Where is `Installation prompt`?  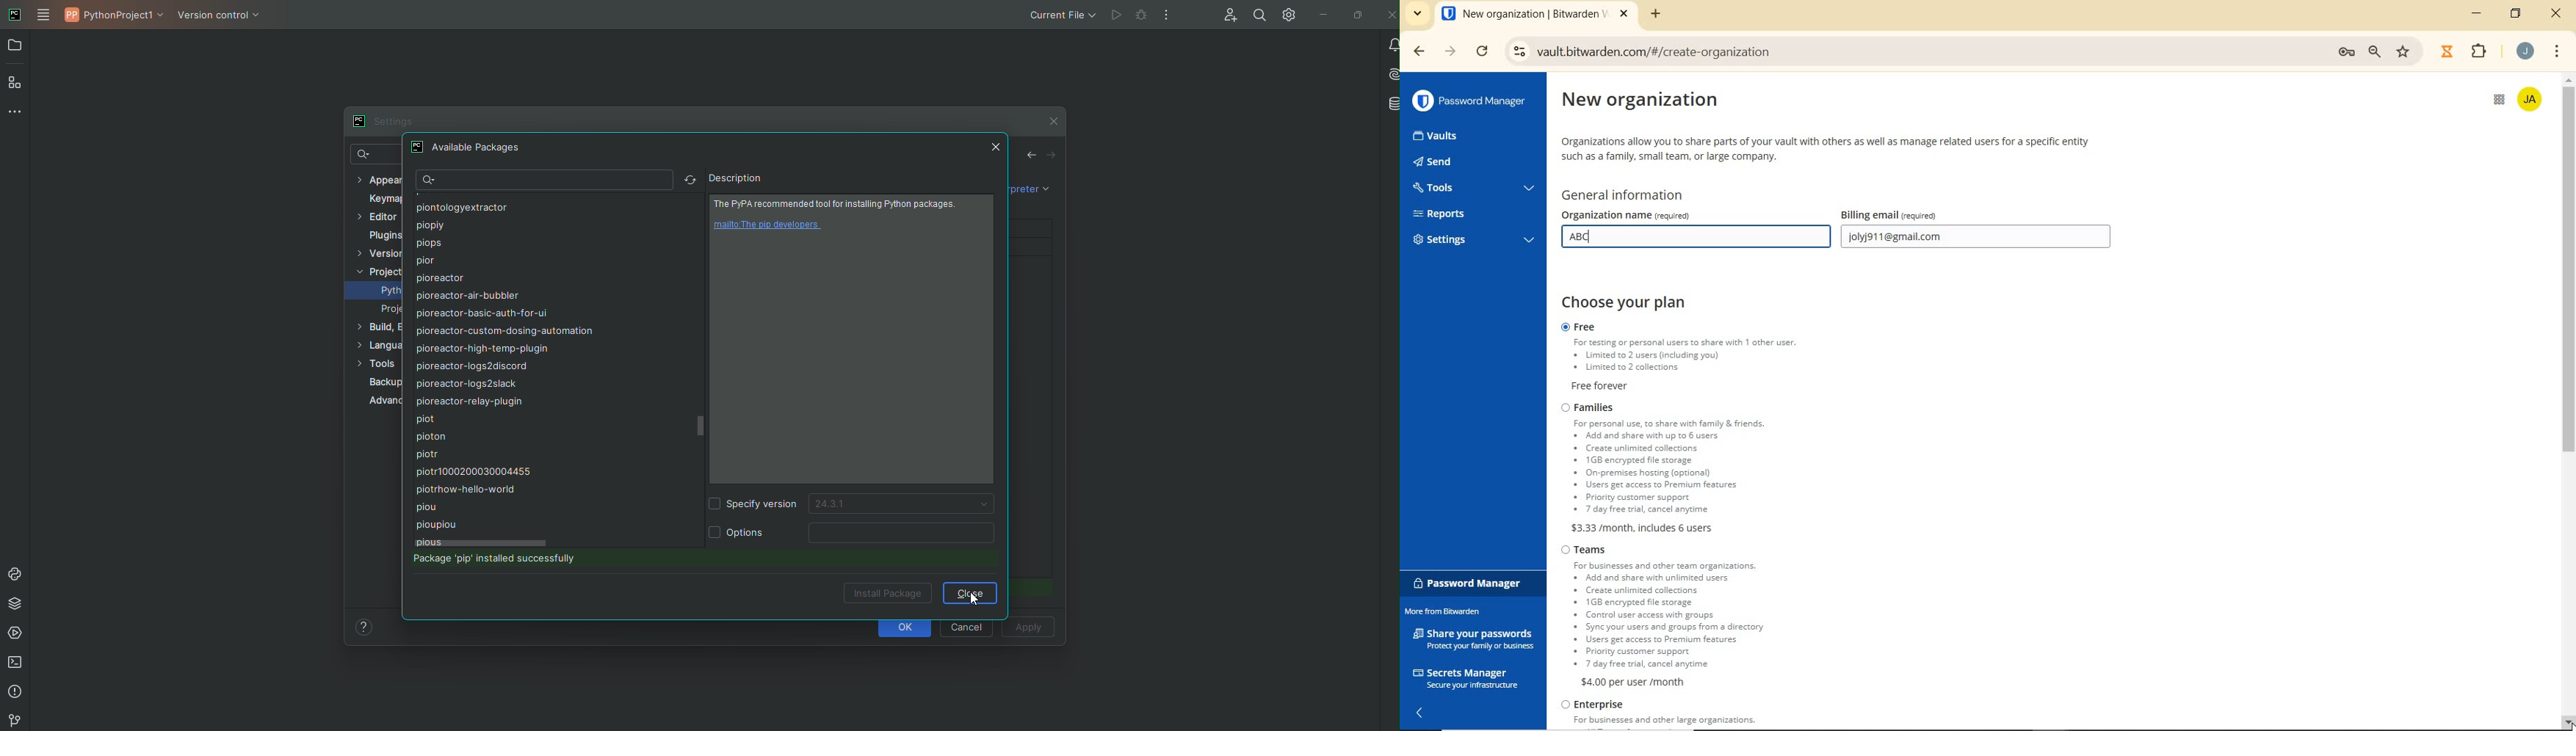
Installation prompt is located at coordinates (515, 561).